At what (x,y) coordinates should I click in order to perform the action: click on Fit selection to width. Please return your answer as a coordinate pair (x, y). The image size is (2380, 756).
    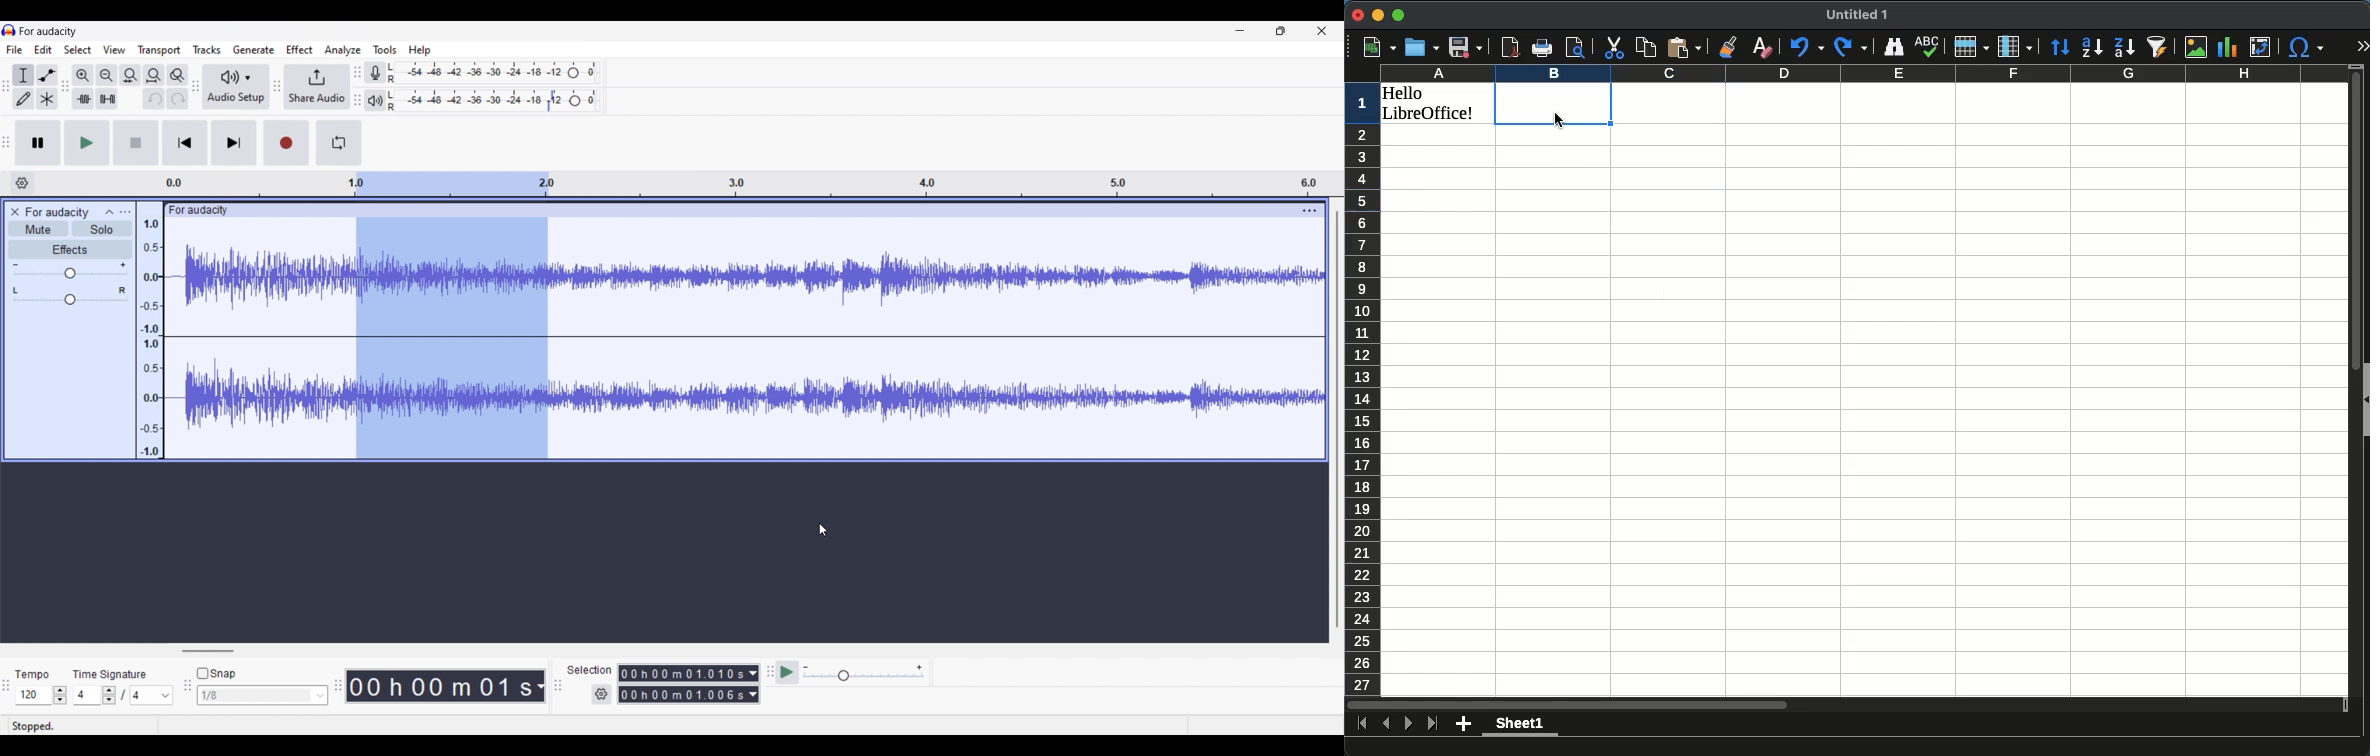
    Looking at the image, I should click on (131, 76).